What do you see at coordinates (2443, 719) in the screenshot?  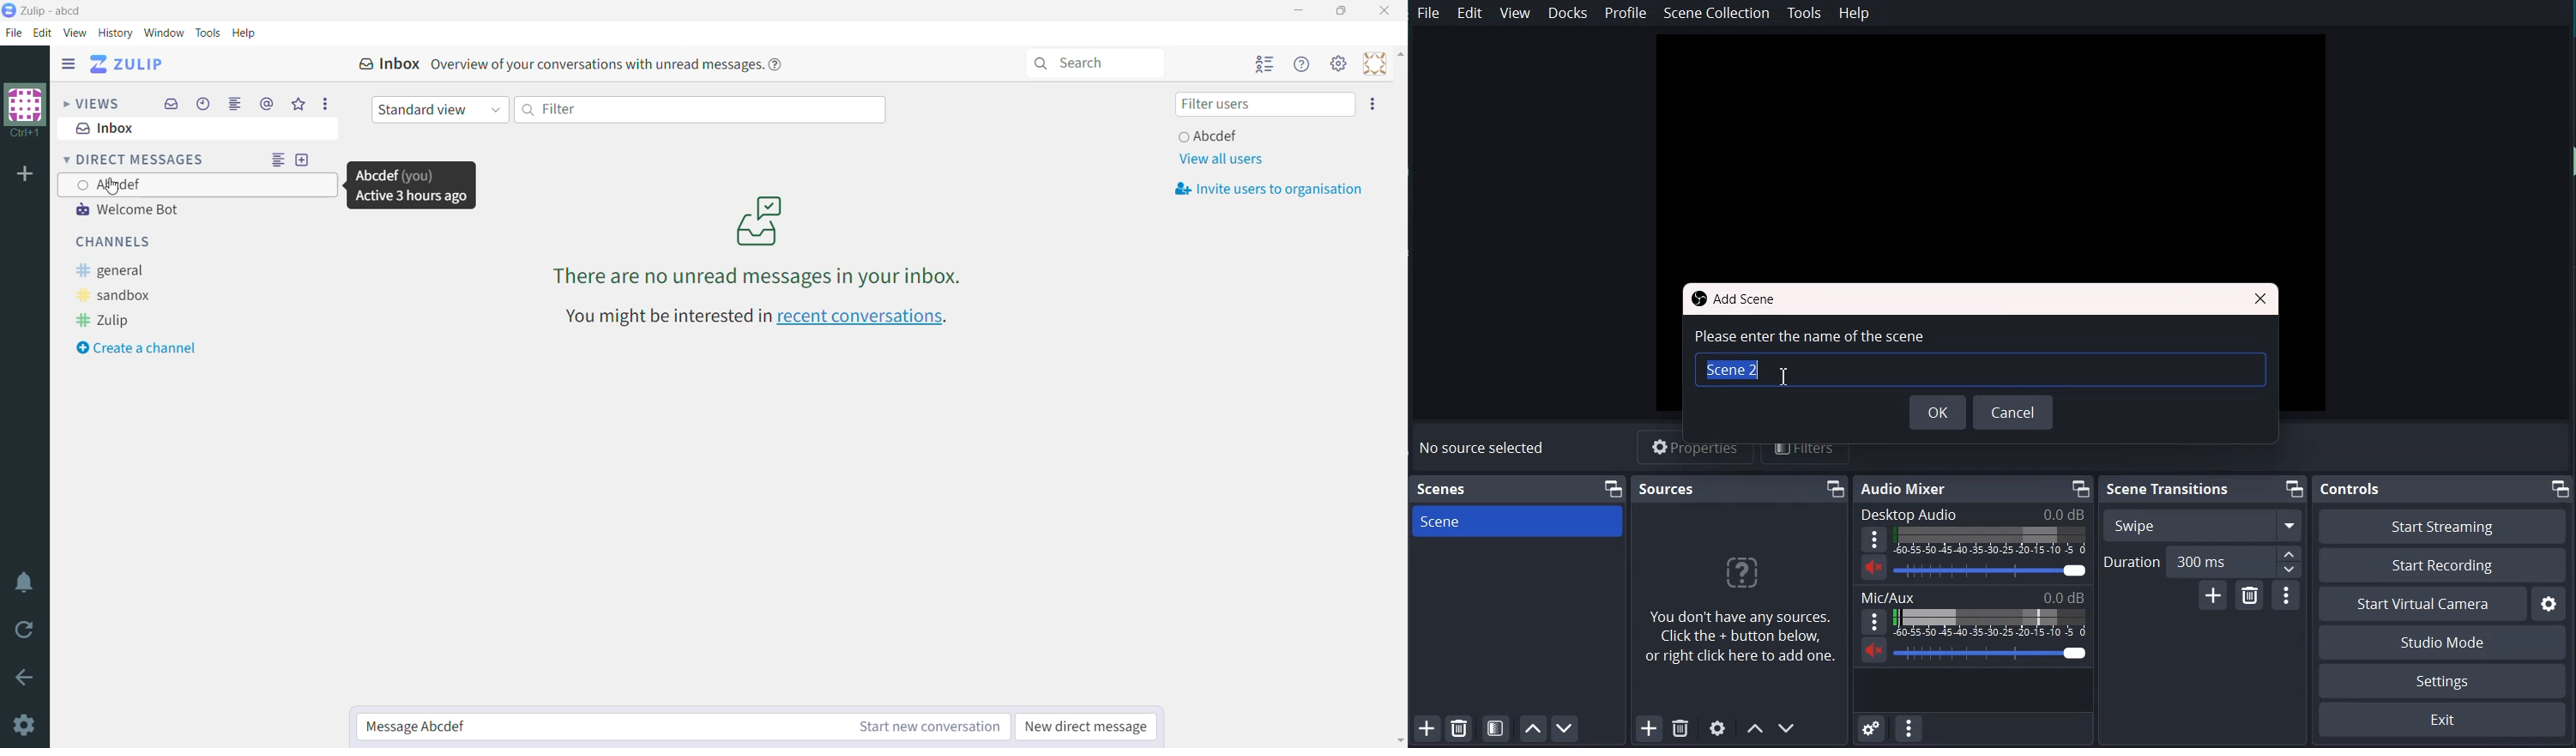 I see `Exit` at bounding box center [2443, 719].